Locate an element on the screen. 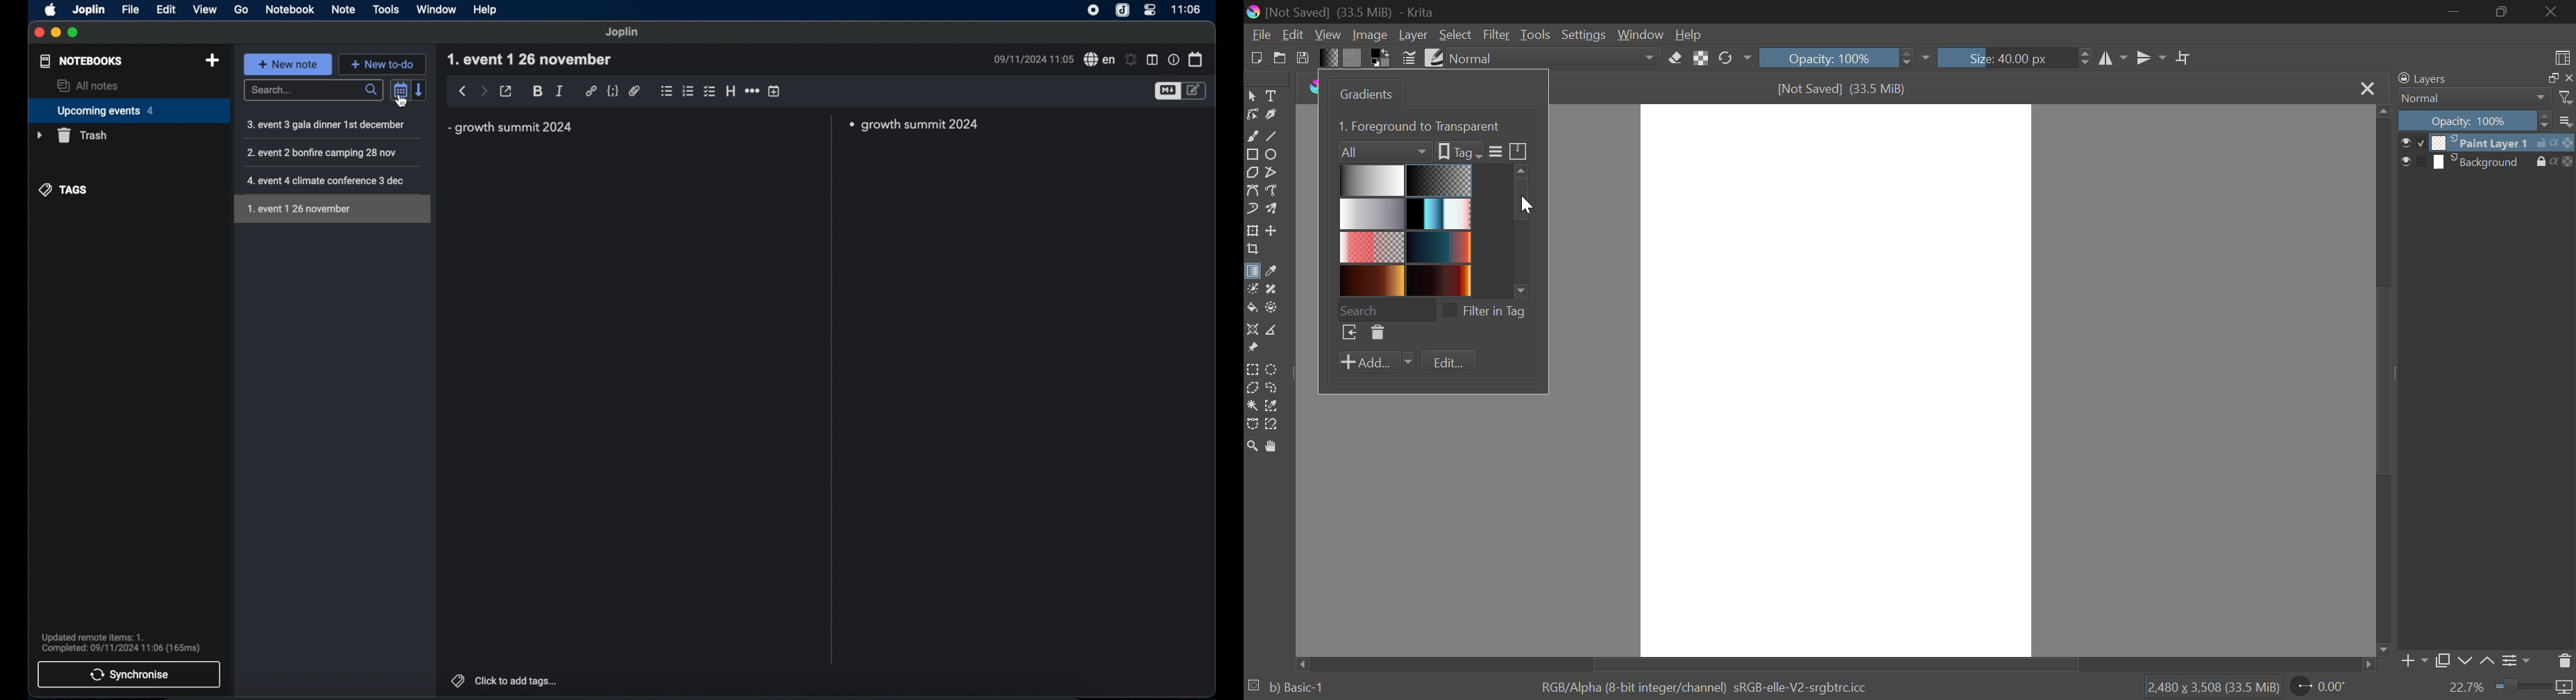 Image resolution: width=2576 pixels, height=700 pixels. hyperlink is located at coordinates (591, 91).